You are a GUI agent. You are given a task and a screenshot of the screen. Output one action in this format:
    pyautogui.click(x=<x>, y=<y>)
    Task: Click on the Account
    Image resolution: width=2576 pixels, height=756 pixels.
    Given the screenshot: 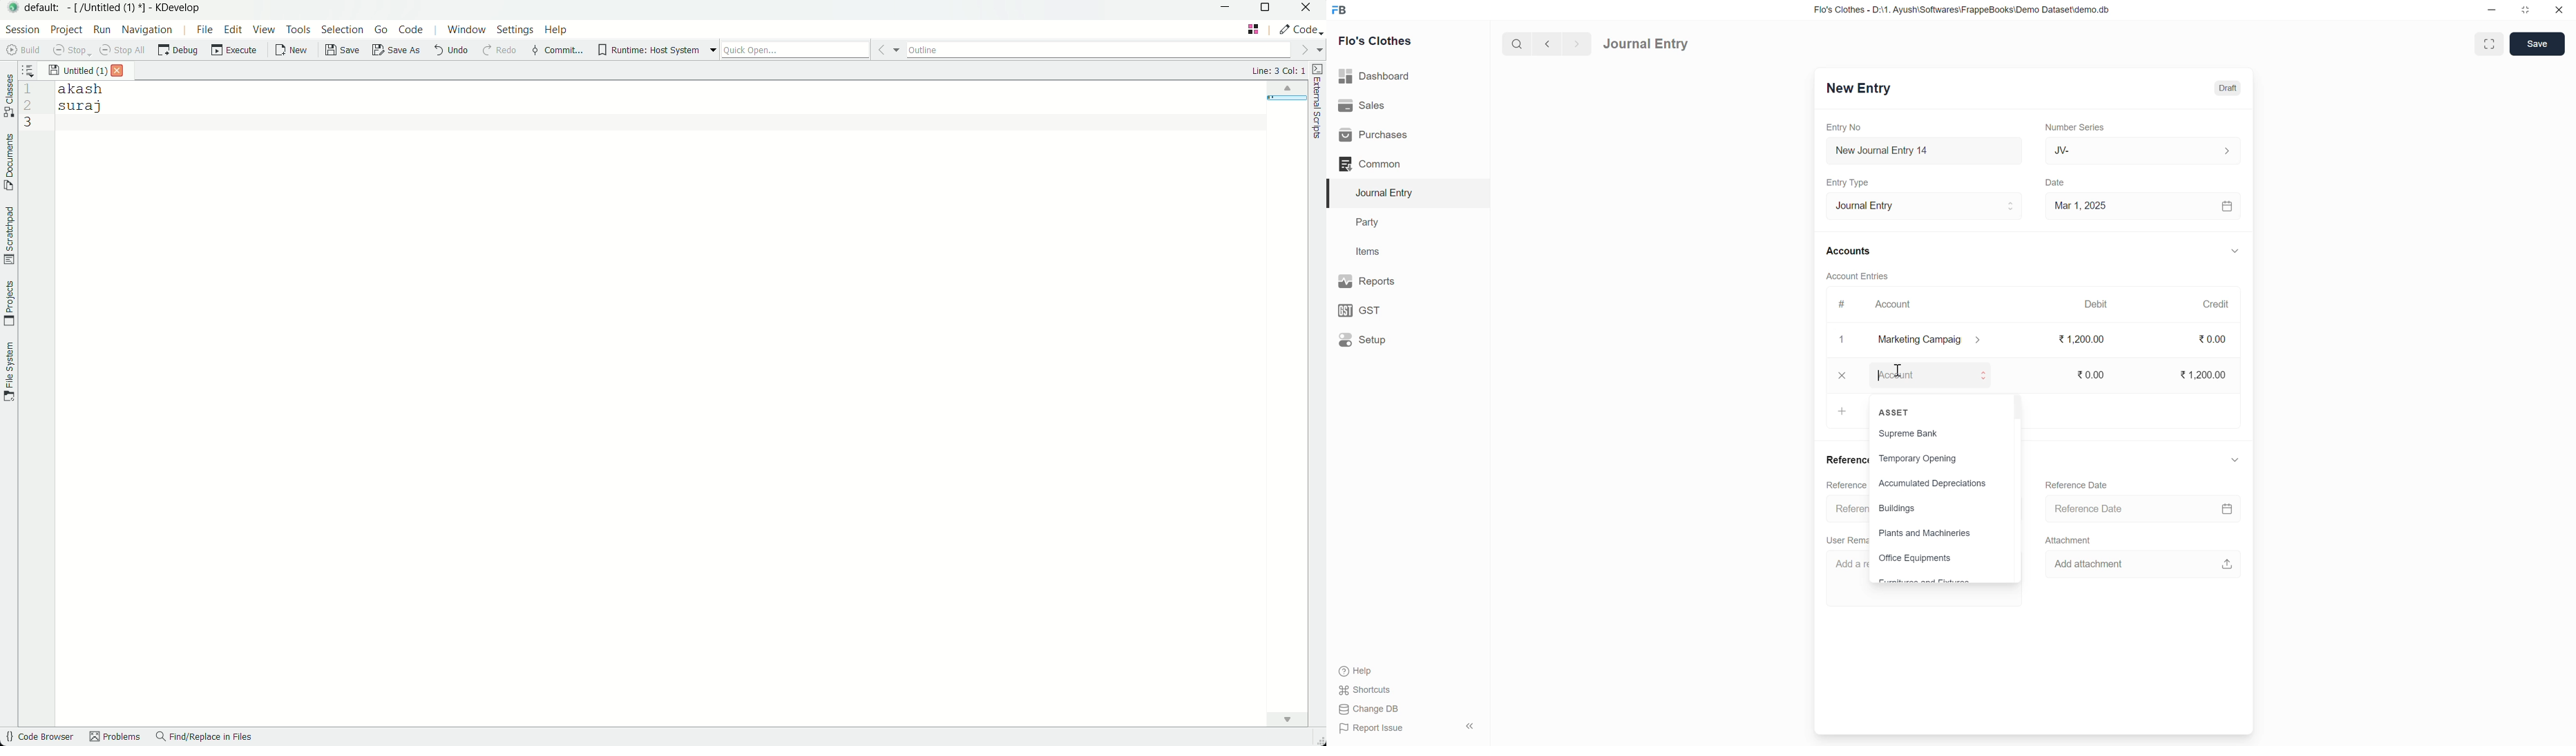 What is the action you would take?
    pyautogui.click(x=1896, y=375)
    